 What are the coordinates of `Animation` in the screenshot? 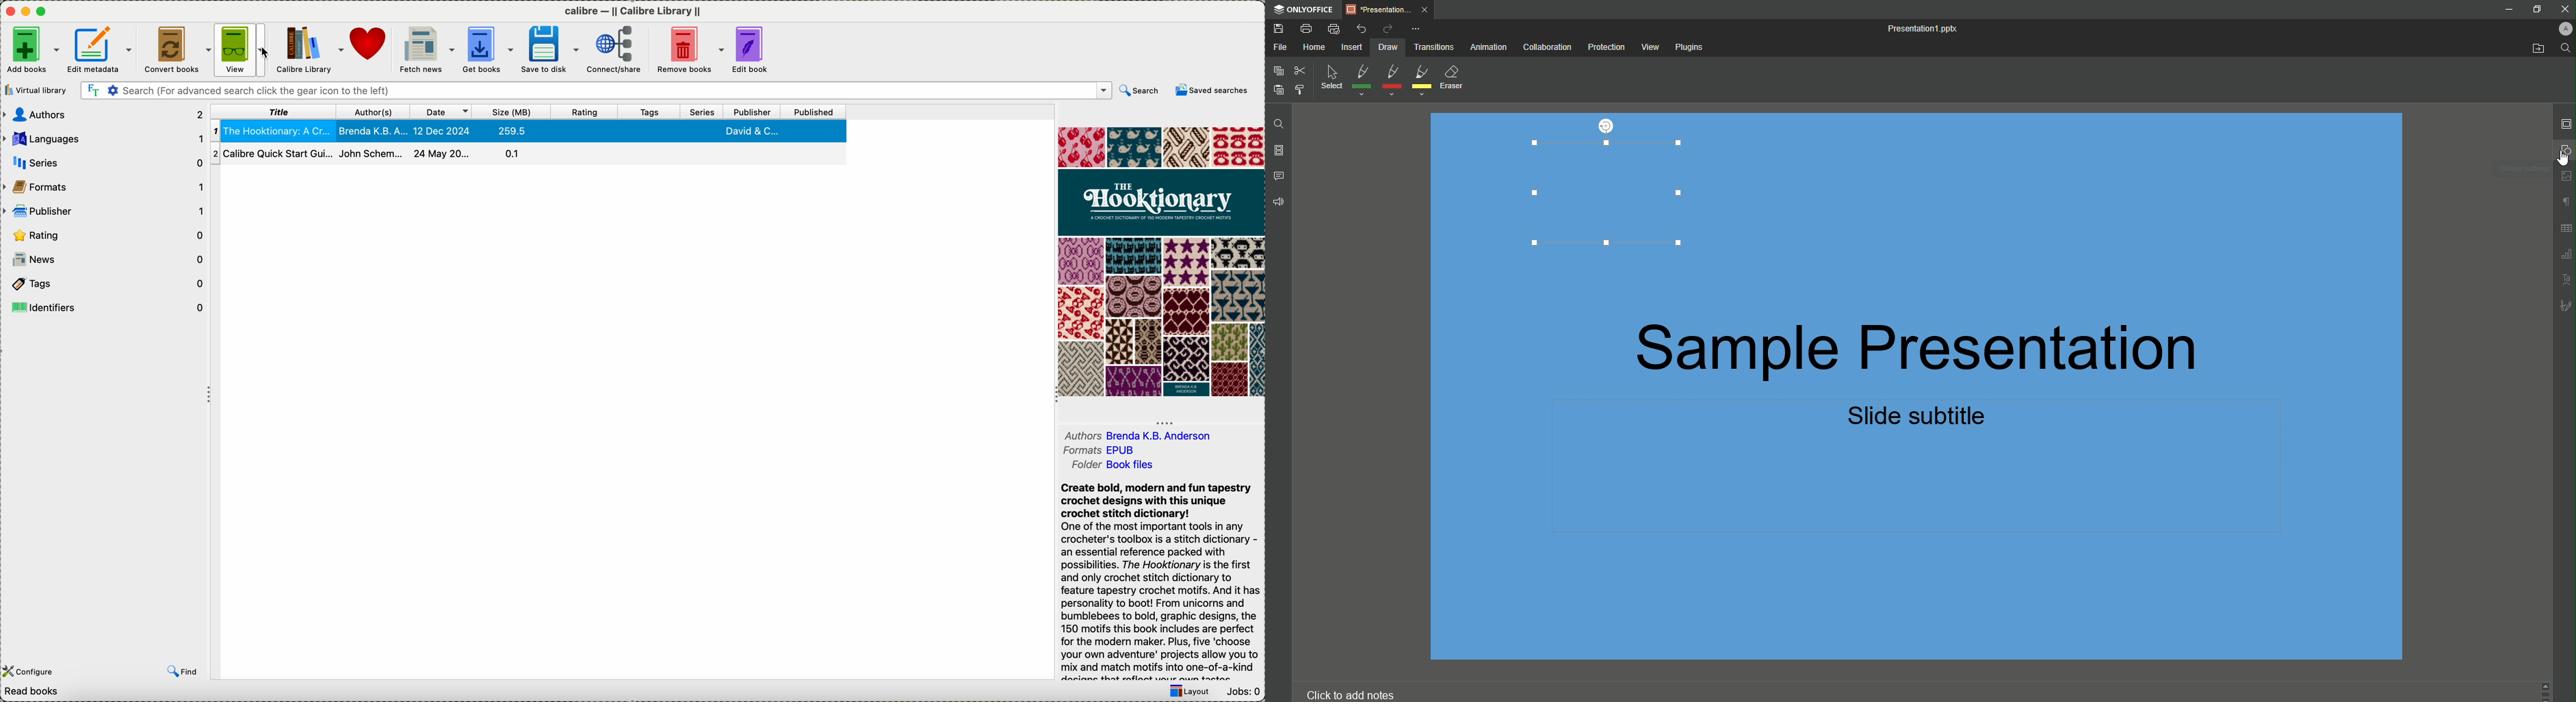 It's located at (1489, 49).